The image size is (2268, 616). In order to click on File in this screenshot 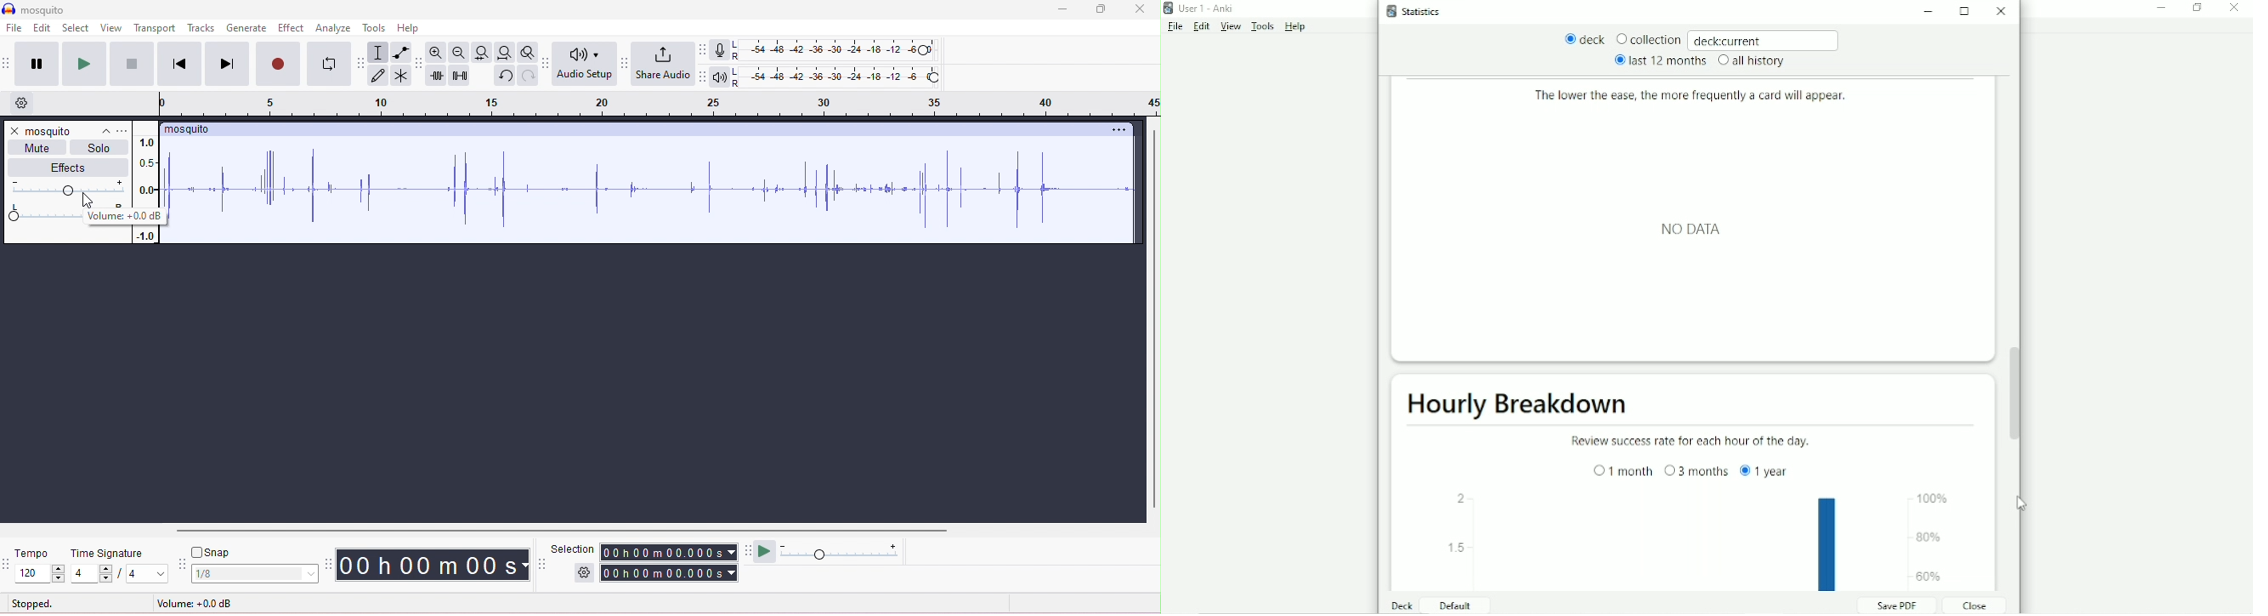, I will do `click(1174, 27)`.